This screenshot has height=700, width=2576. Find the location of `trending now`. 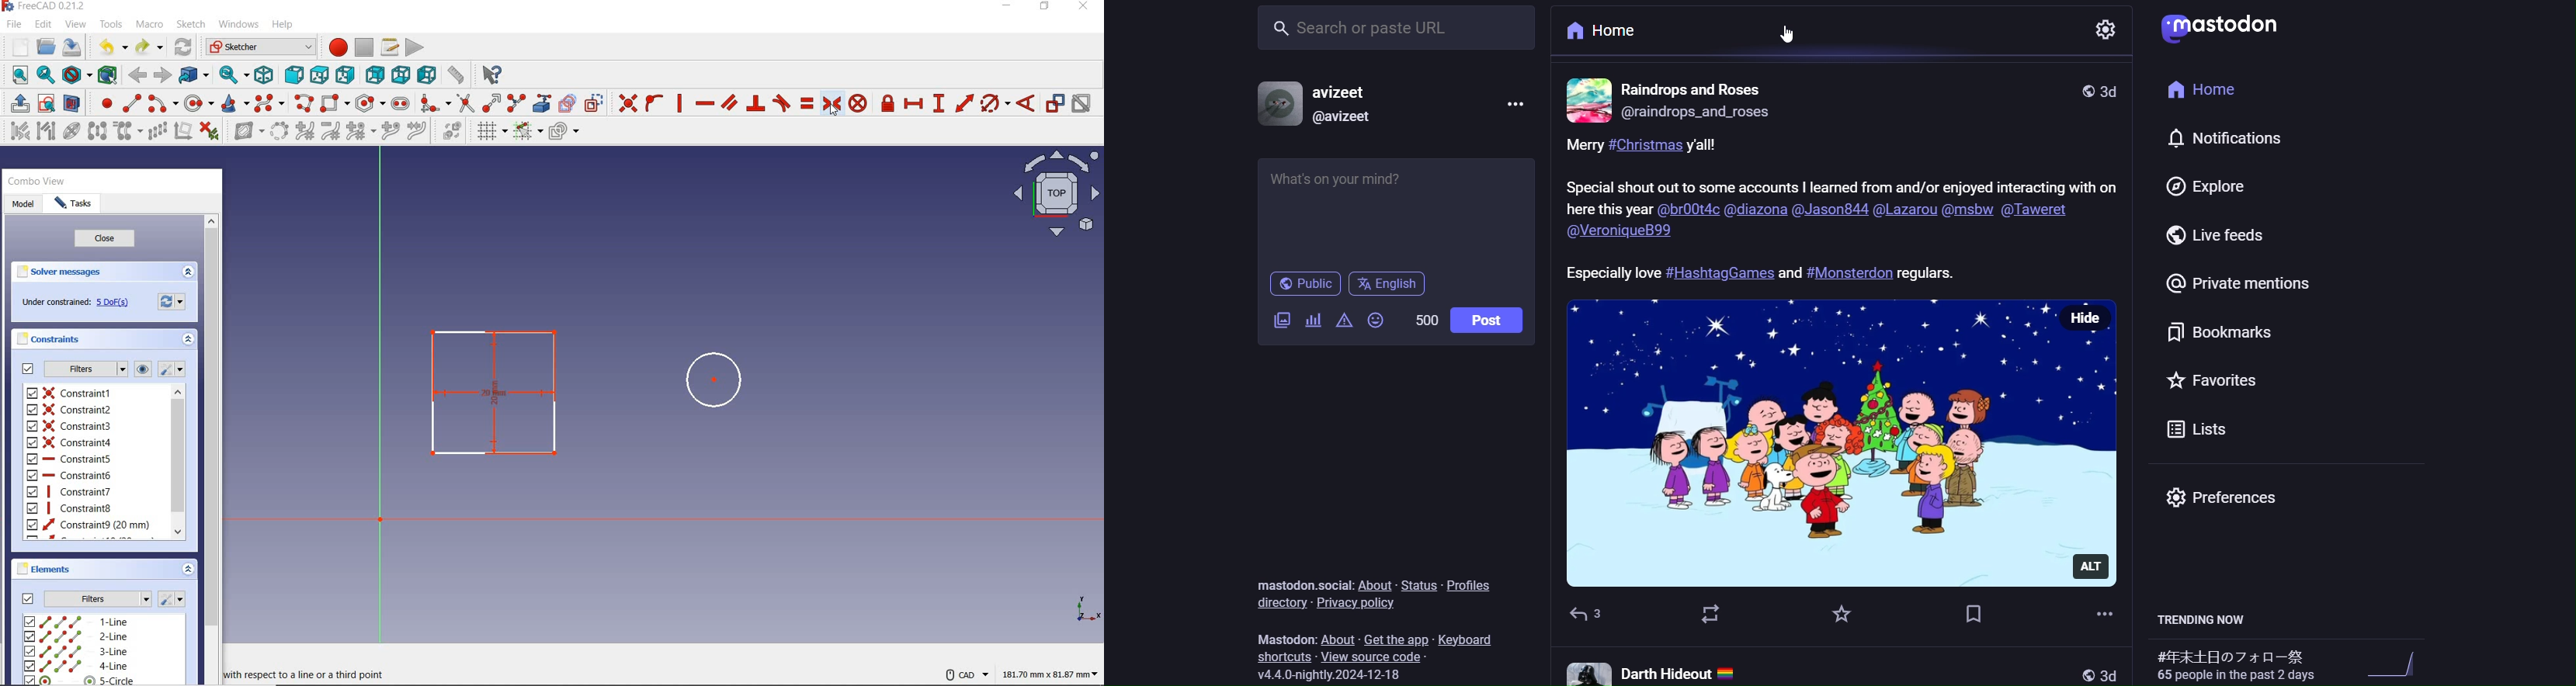

trending now is located at coordinates (2202, 620).